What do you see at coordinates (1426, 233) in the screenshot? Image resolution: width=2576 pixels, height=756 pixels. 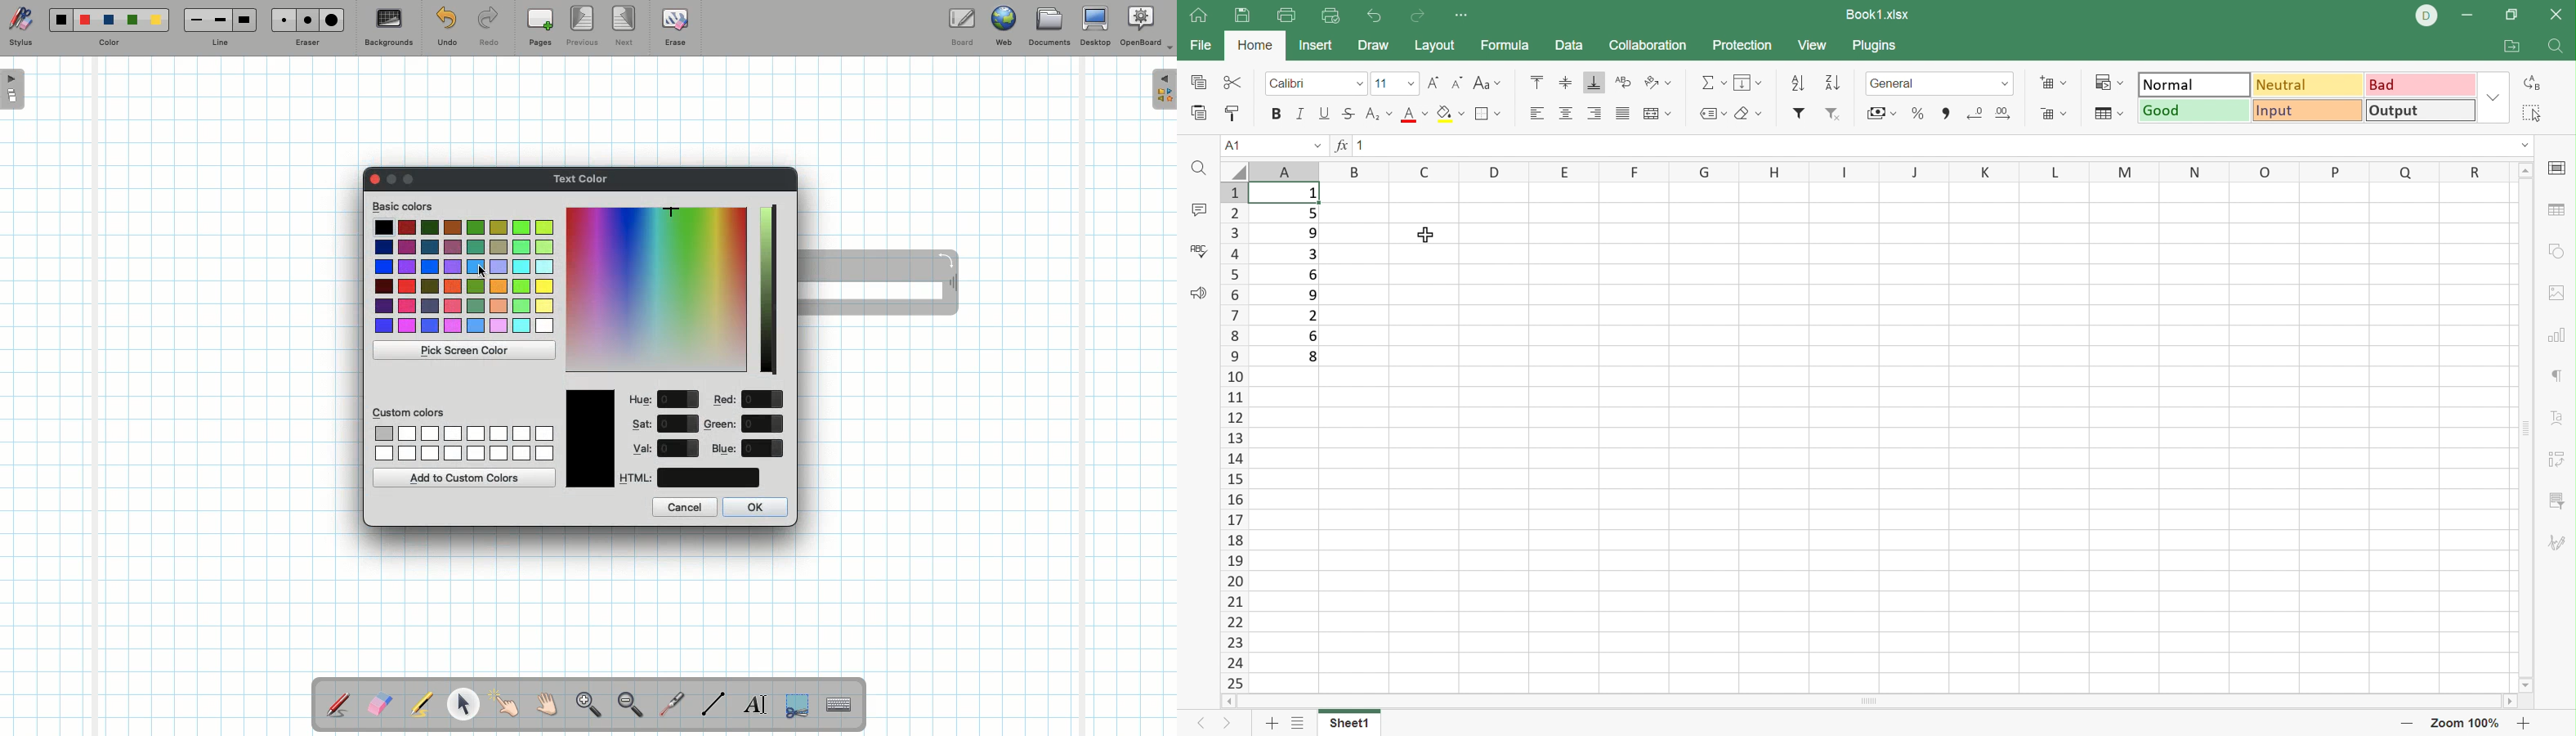 I see `Cursor` at bounding box center [1426, 233].